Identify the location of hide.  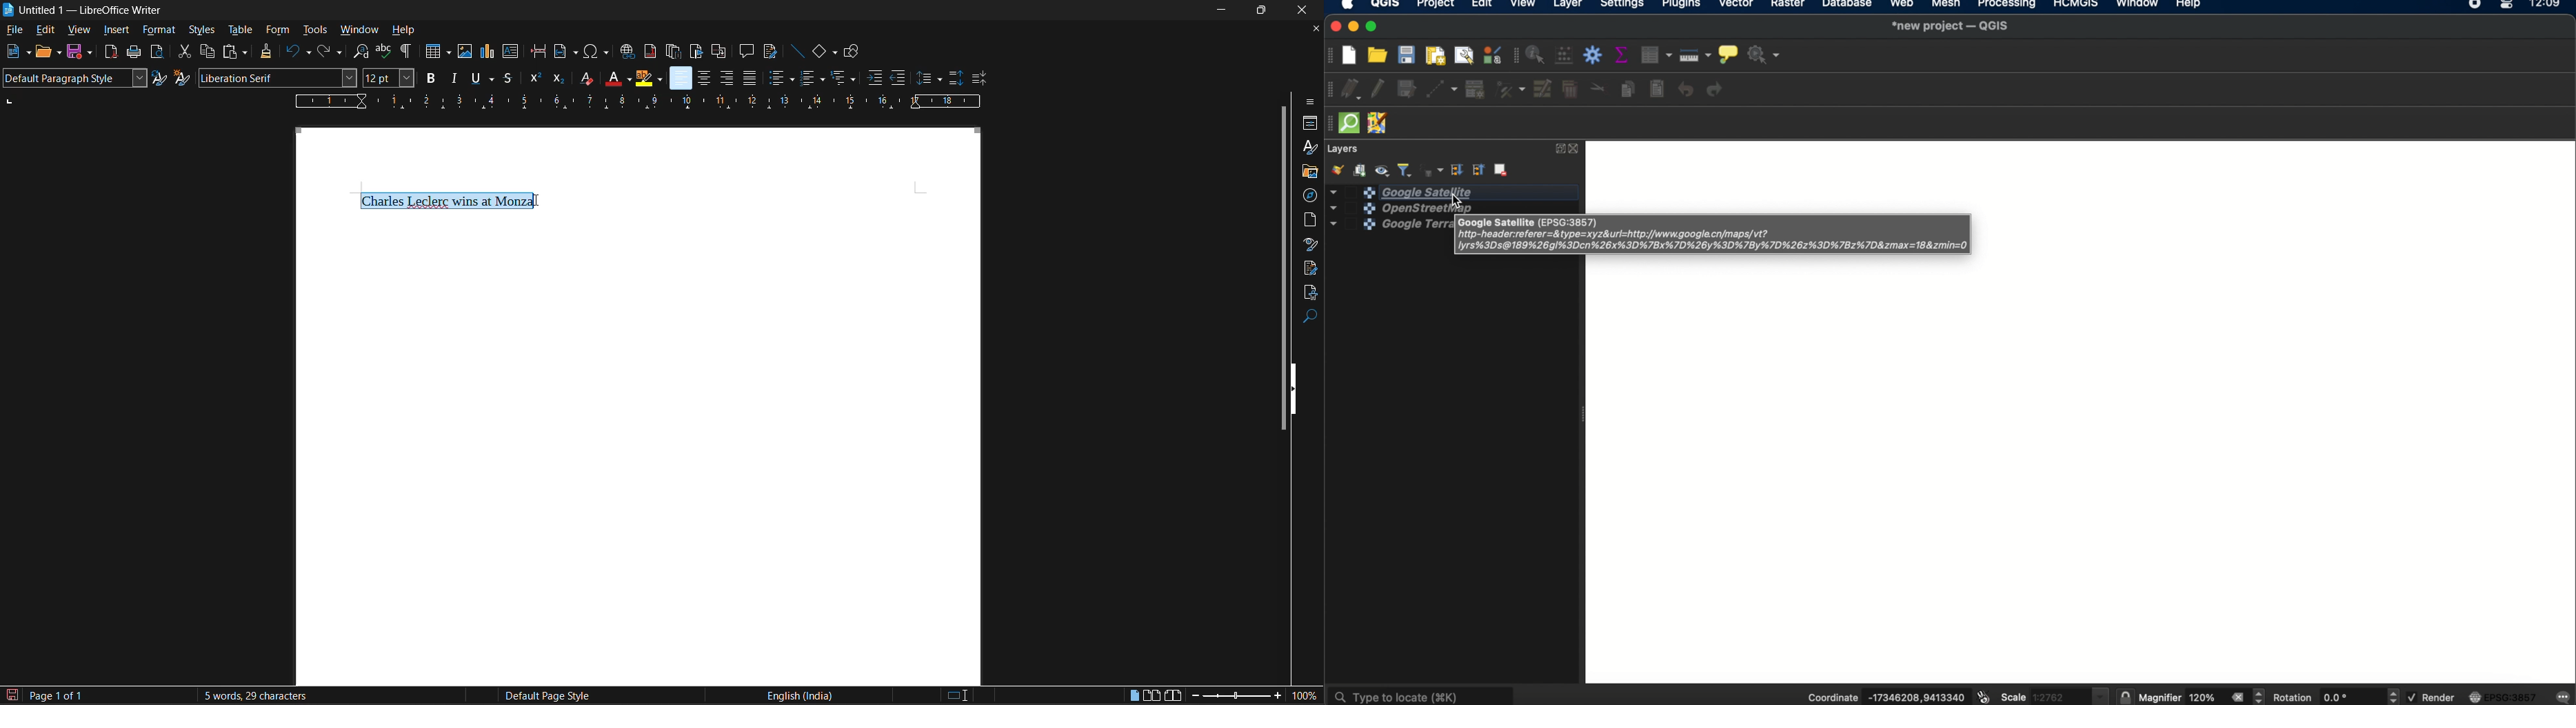
(1297, 388).